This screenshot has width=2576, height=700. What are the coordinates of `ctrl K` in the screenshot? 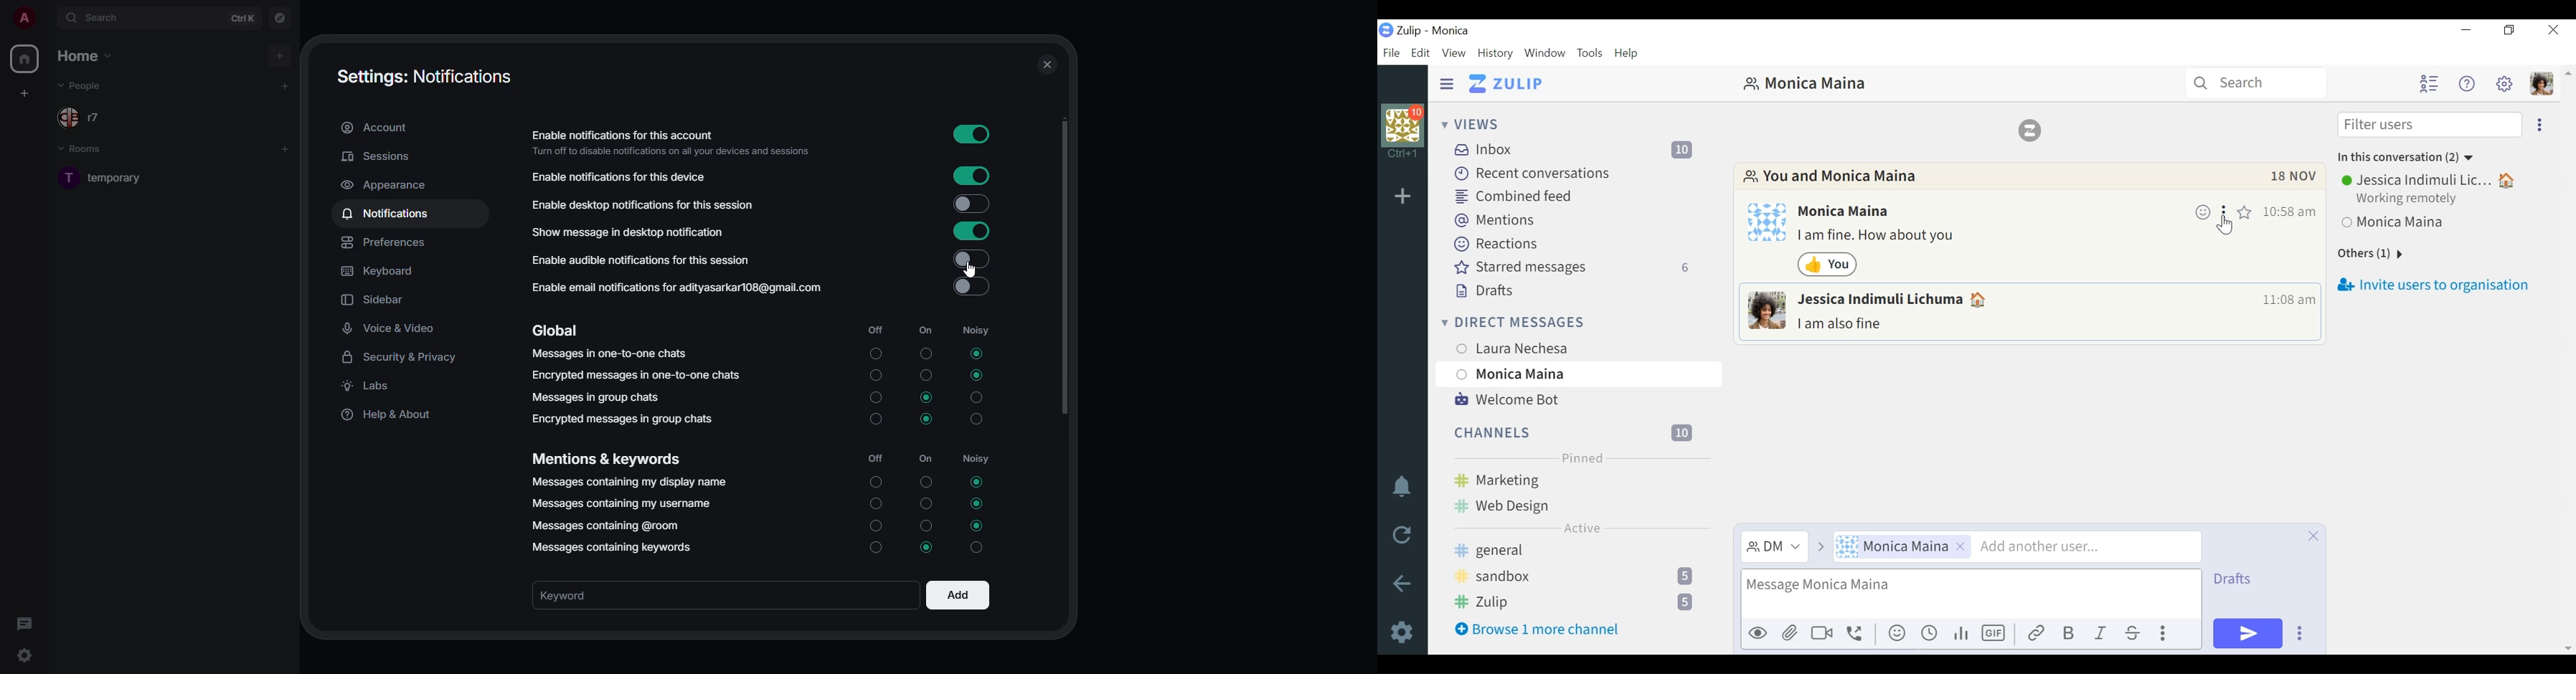 It's located at (242, 19).